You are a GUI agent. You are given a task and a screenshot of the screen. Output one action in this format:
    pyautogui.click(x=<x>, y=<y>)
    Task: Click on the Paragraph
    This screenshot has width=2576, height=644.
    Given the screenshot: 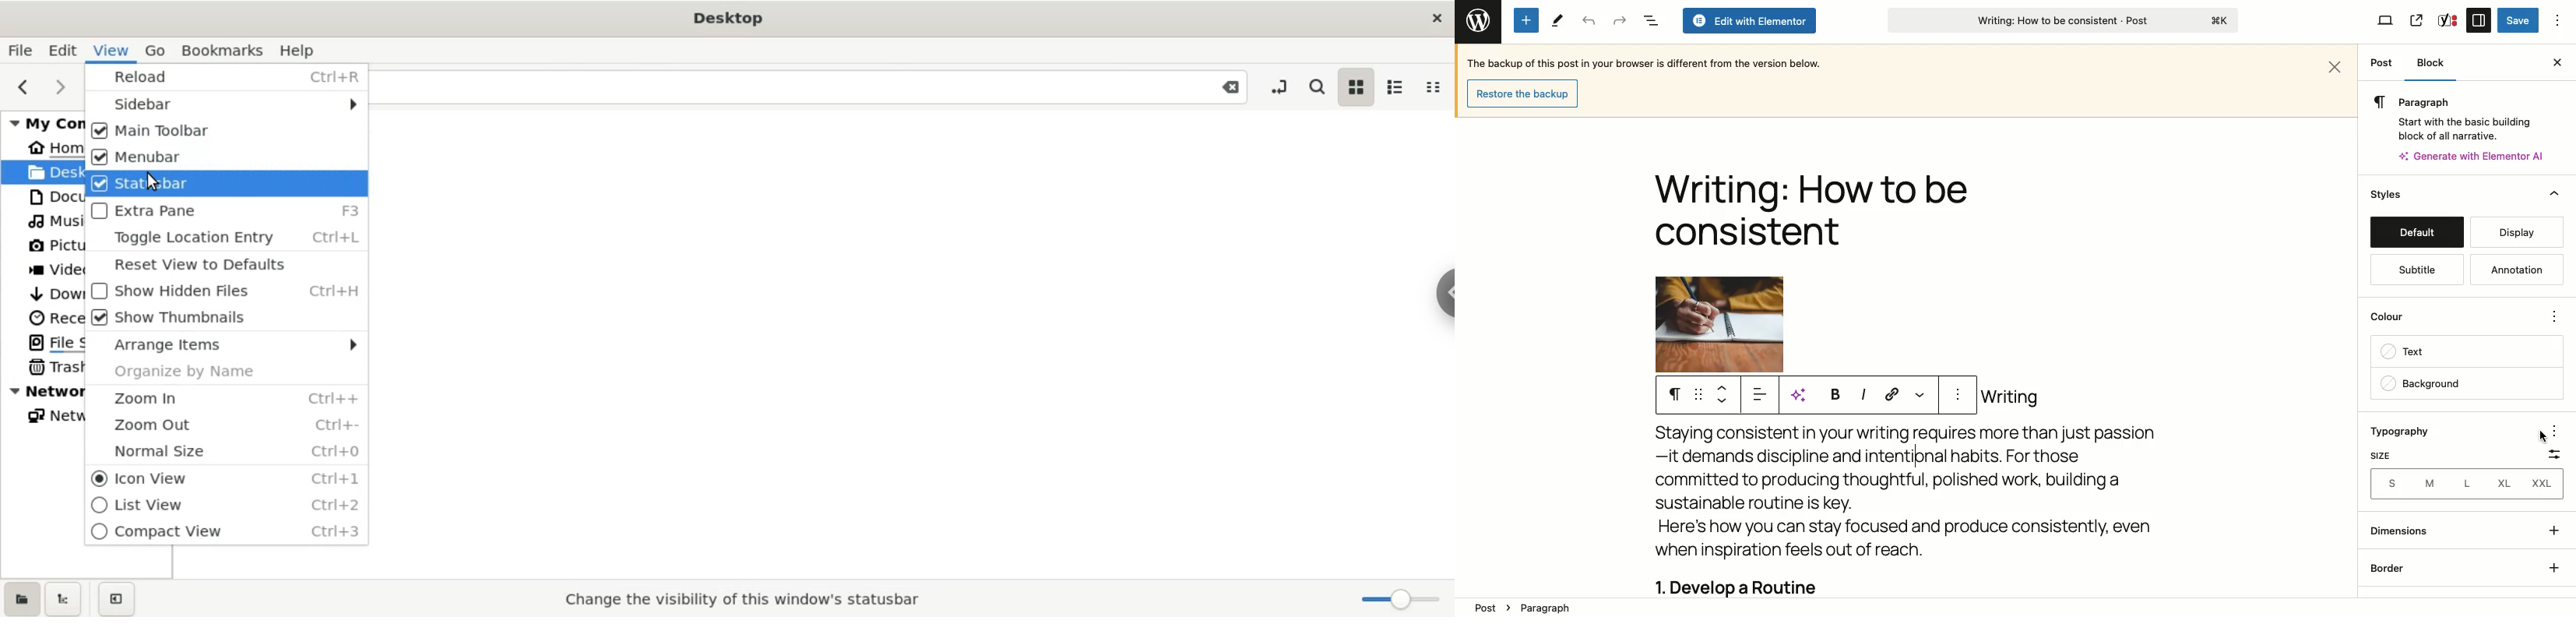 What is the action you would take?
    pyautogui.click(x=2455, y=101)
    